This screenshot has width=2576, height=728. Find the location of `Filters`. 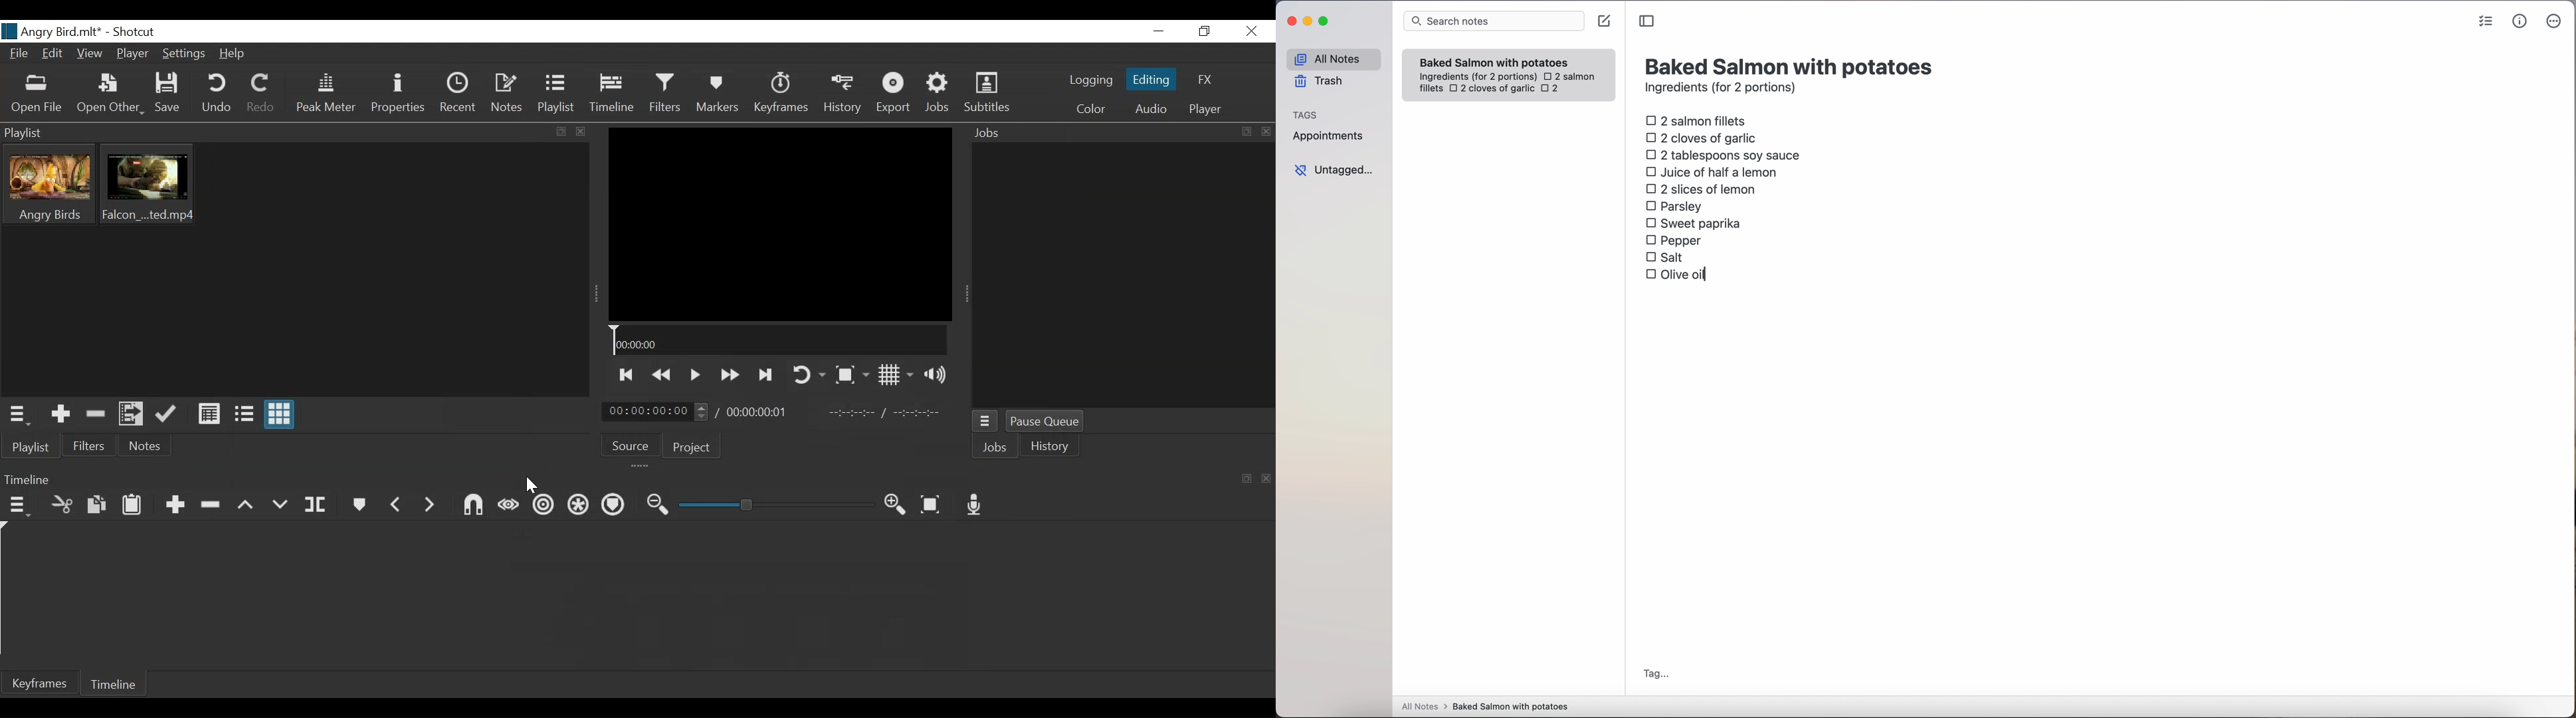

Filters is located at coordinates (669, 94).